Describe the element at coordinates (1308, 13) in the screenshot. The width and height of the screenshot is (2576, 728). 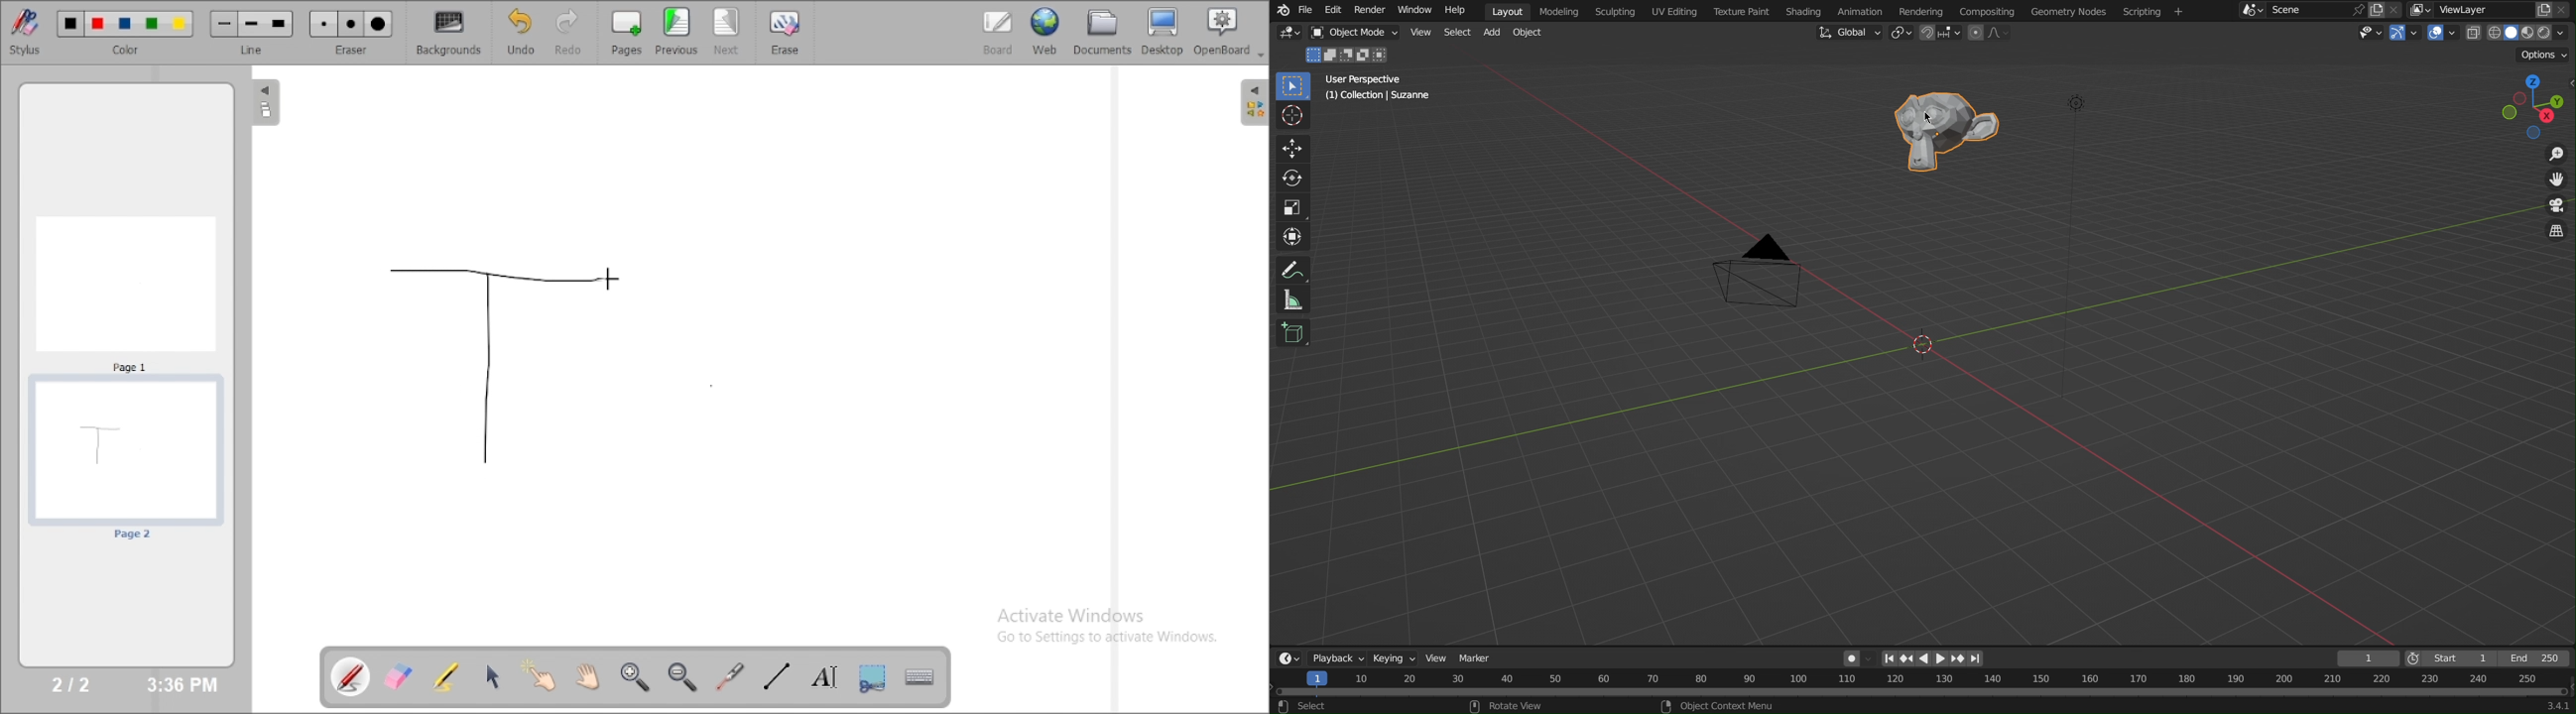
I see `File ` at that location.